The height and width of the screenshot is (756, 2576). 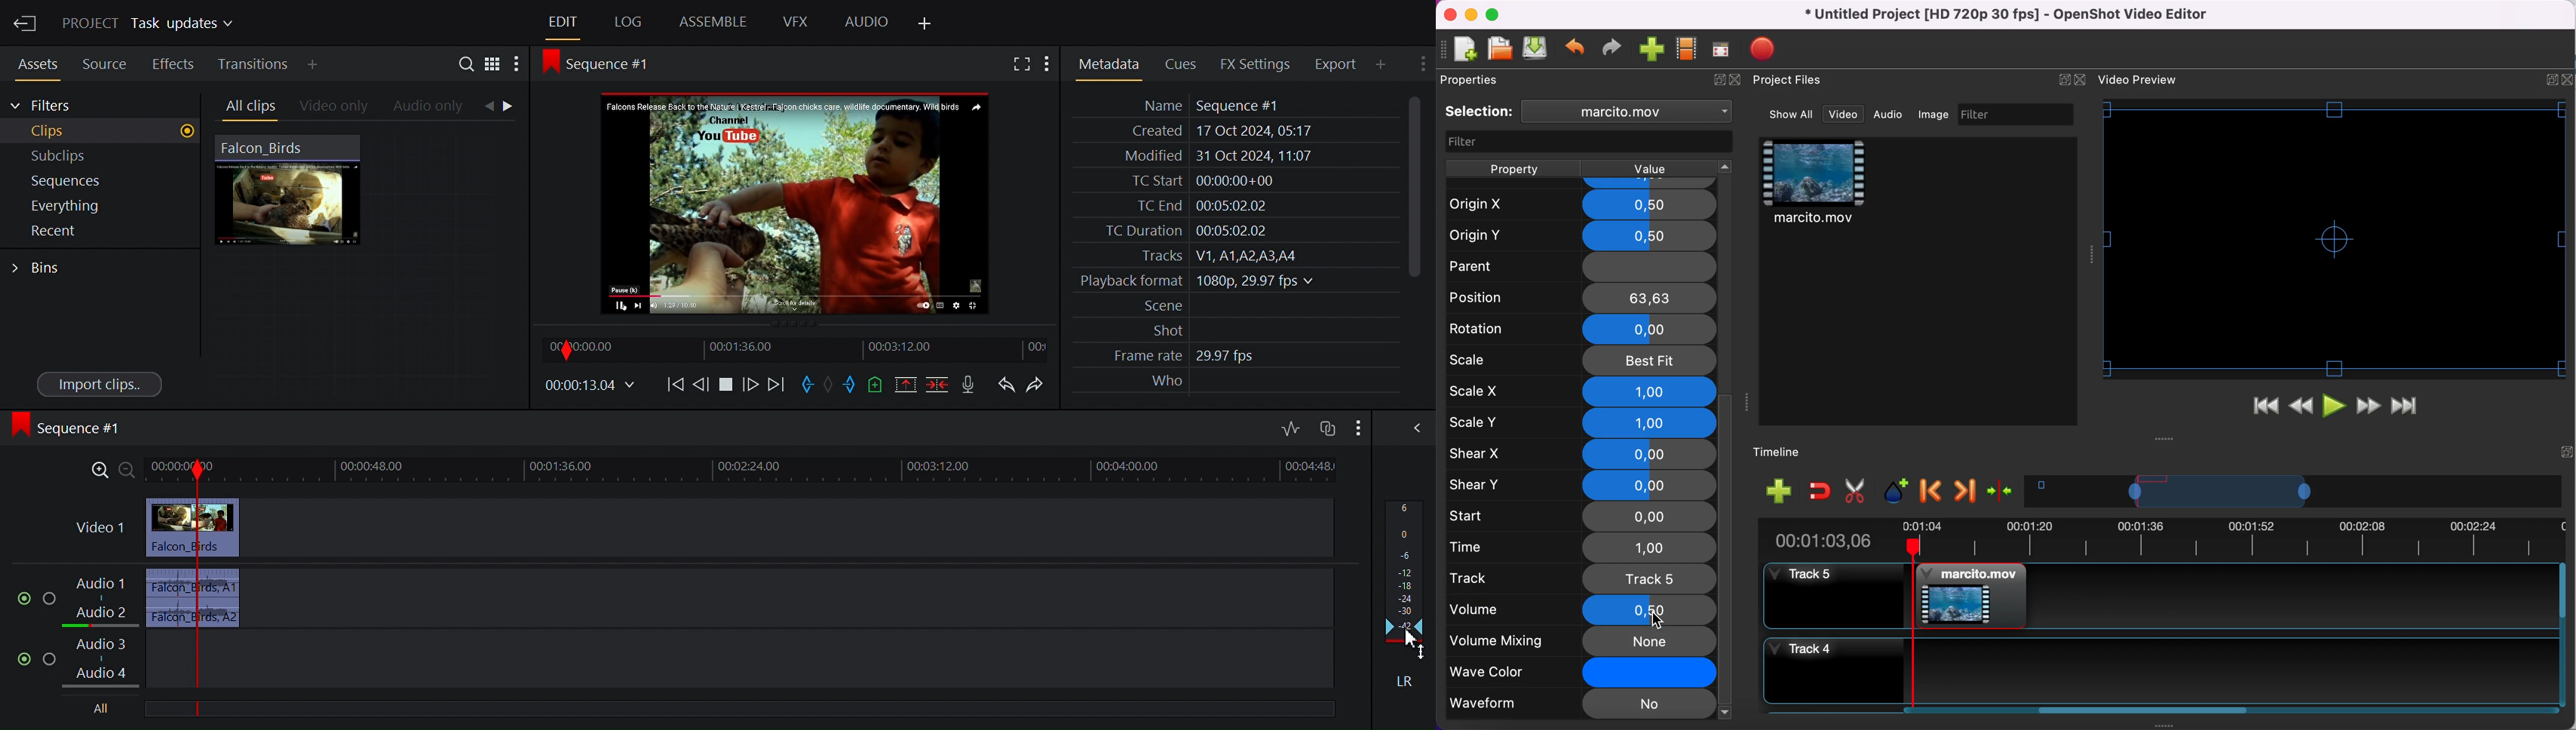 What do you see at coordinates (1421, 66) in the screenshot?
I see `Show settings menu` at bounding box center [1421, 66].